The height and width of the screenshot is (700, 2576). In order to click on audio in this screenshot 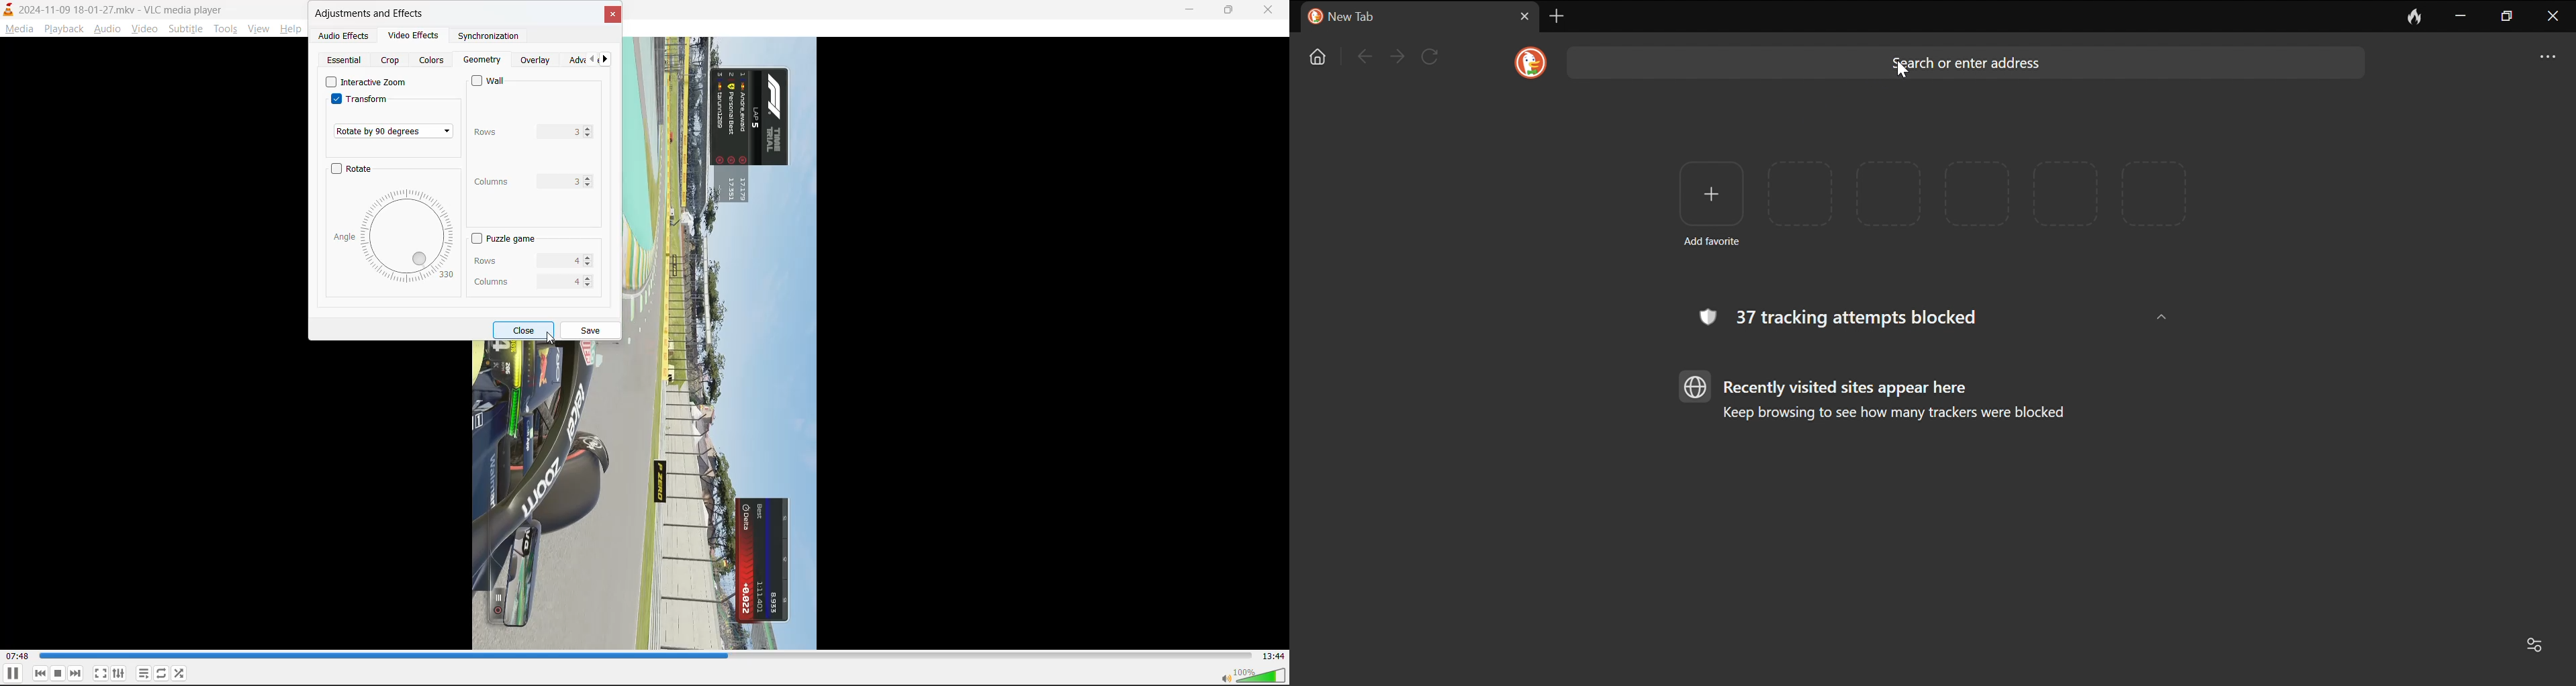, I will do `click(108, 28)`.